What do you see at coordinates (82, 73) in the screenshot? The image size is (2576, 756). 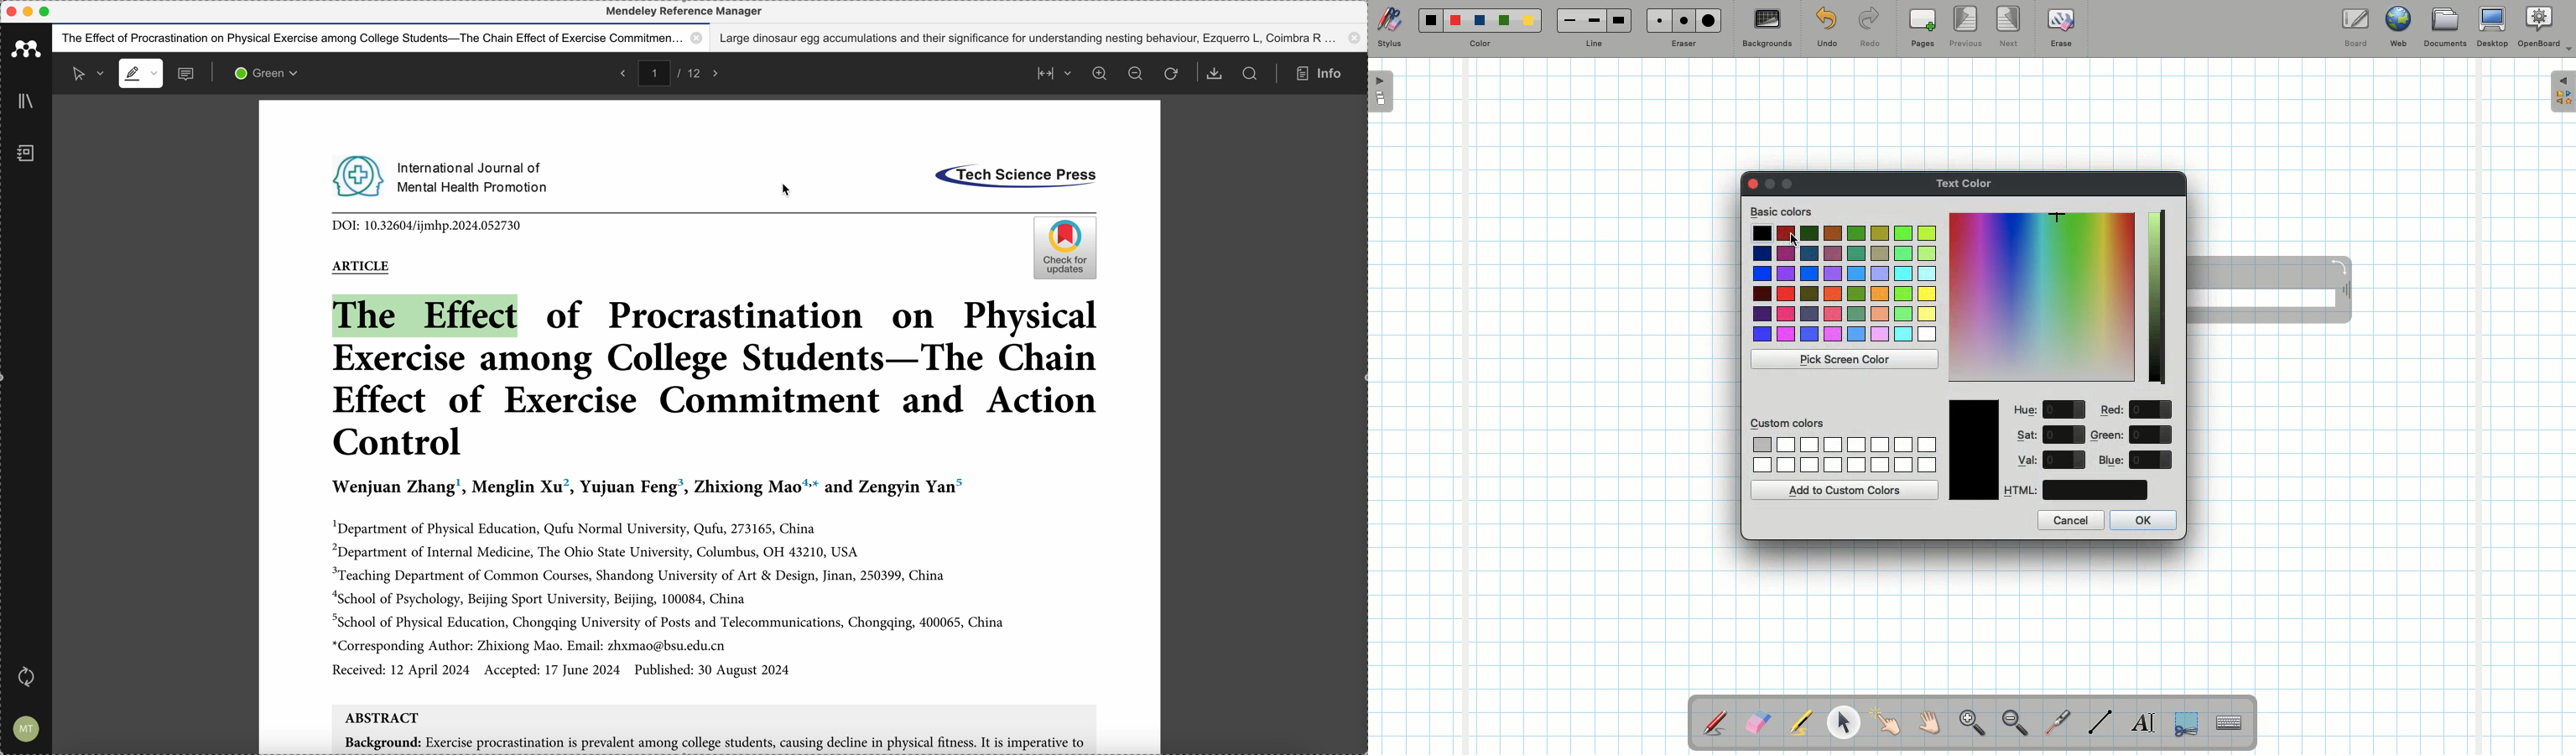 I see `selected mode` at bounding box center [82, 73].